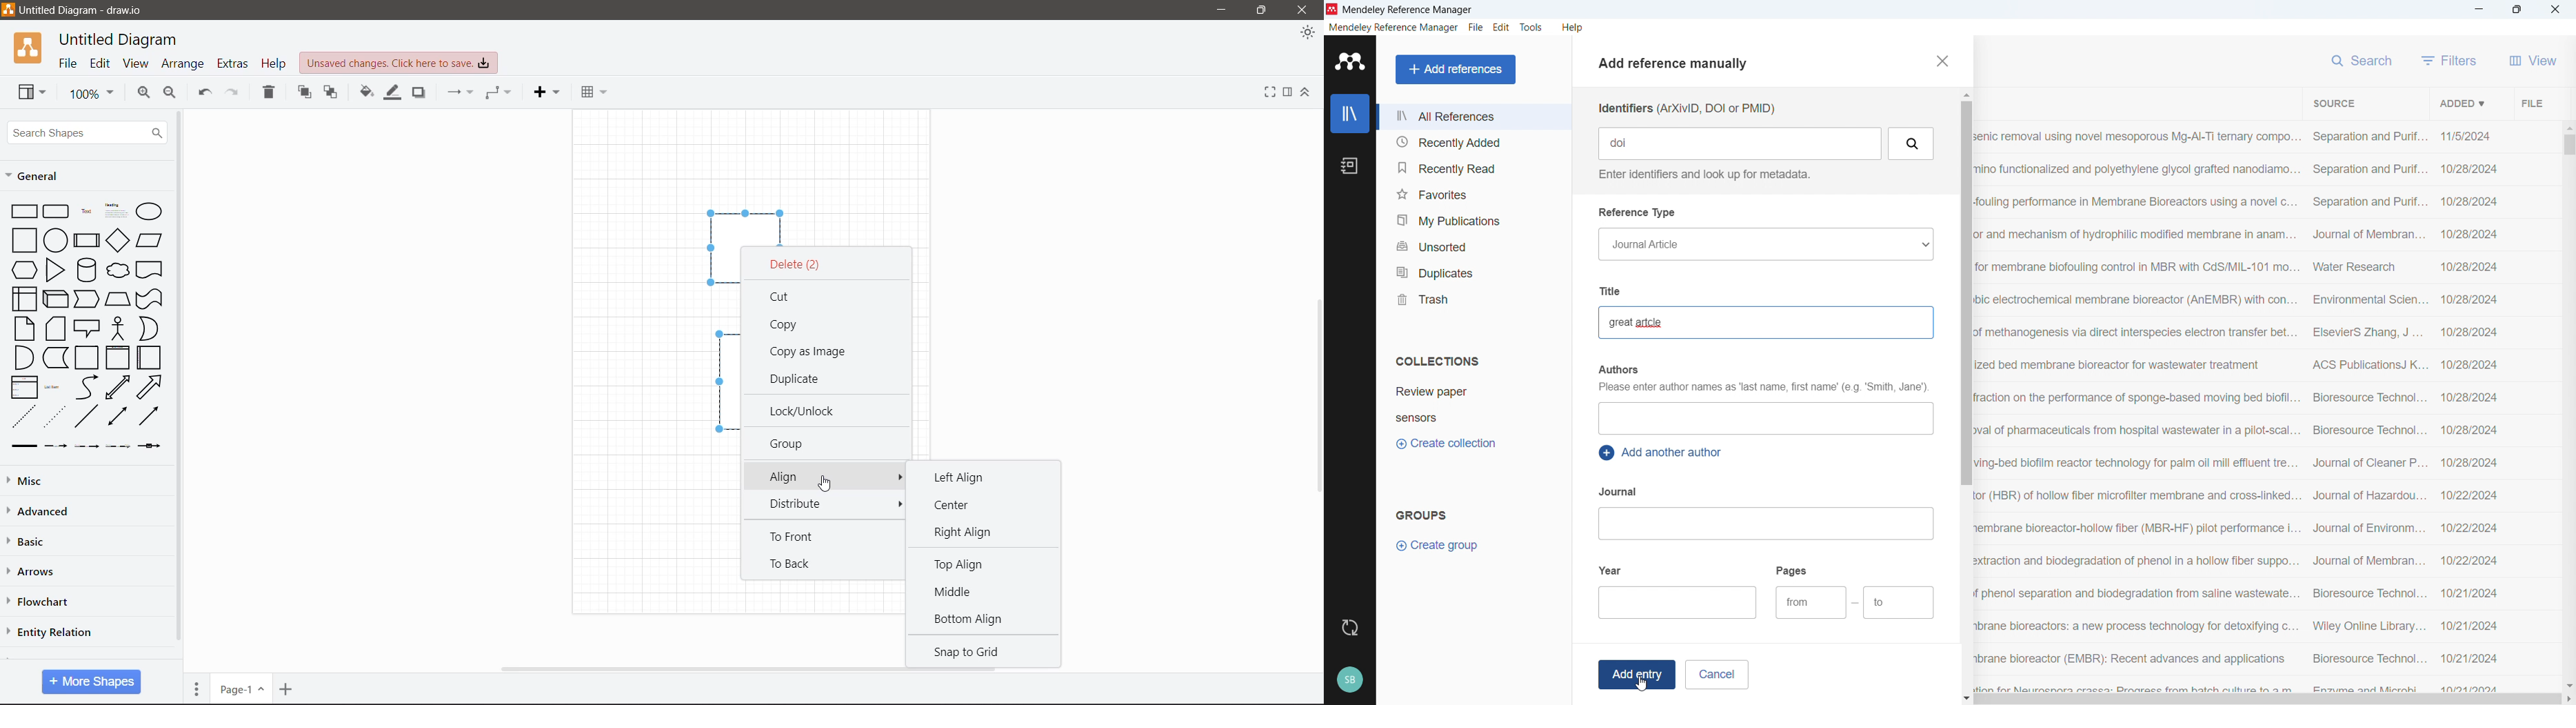  What do you see at coordinates (969, 620) in the screenshot?
I see `Bottom Align` at bounding box center [969, 620].